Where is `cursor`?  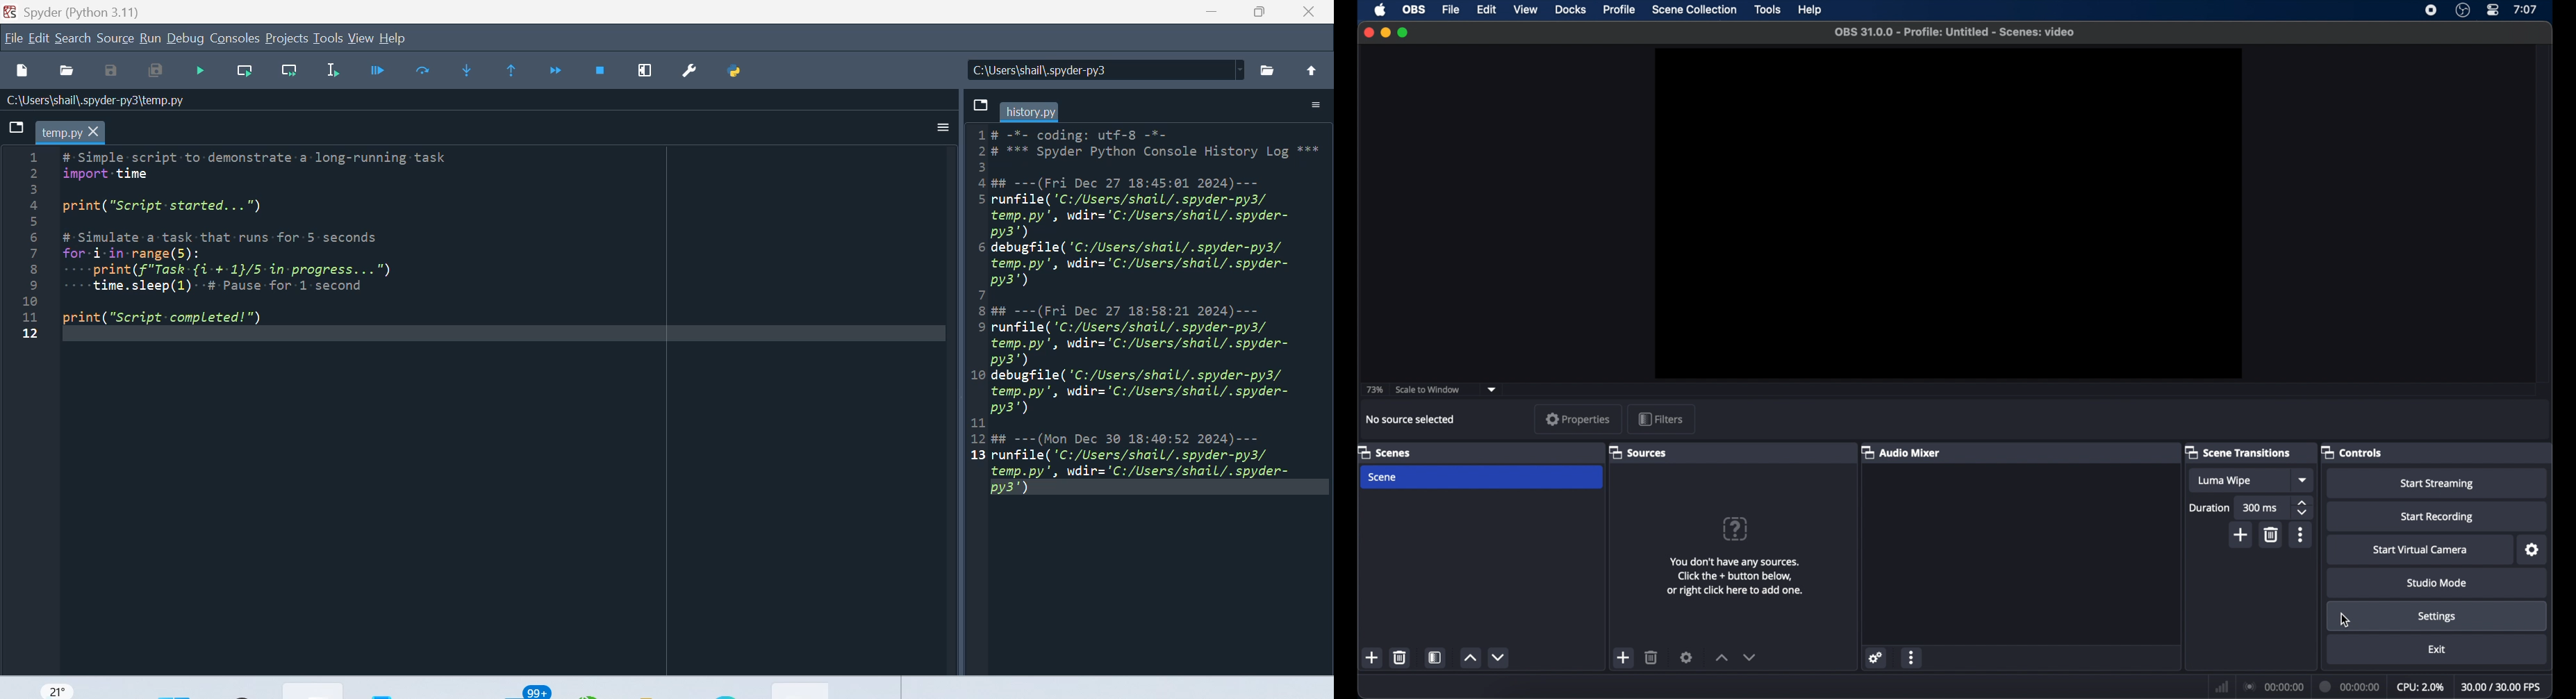
cursor is located at coordinates (2347, 620).